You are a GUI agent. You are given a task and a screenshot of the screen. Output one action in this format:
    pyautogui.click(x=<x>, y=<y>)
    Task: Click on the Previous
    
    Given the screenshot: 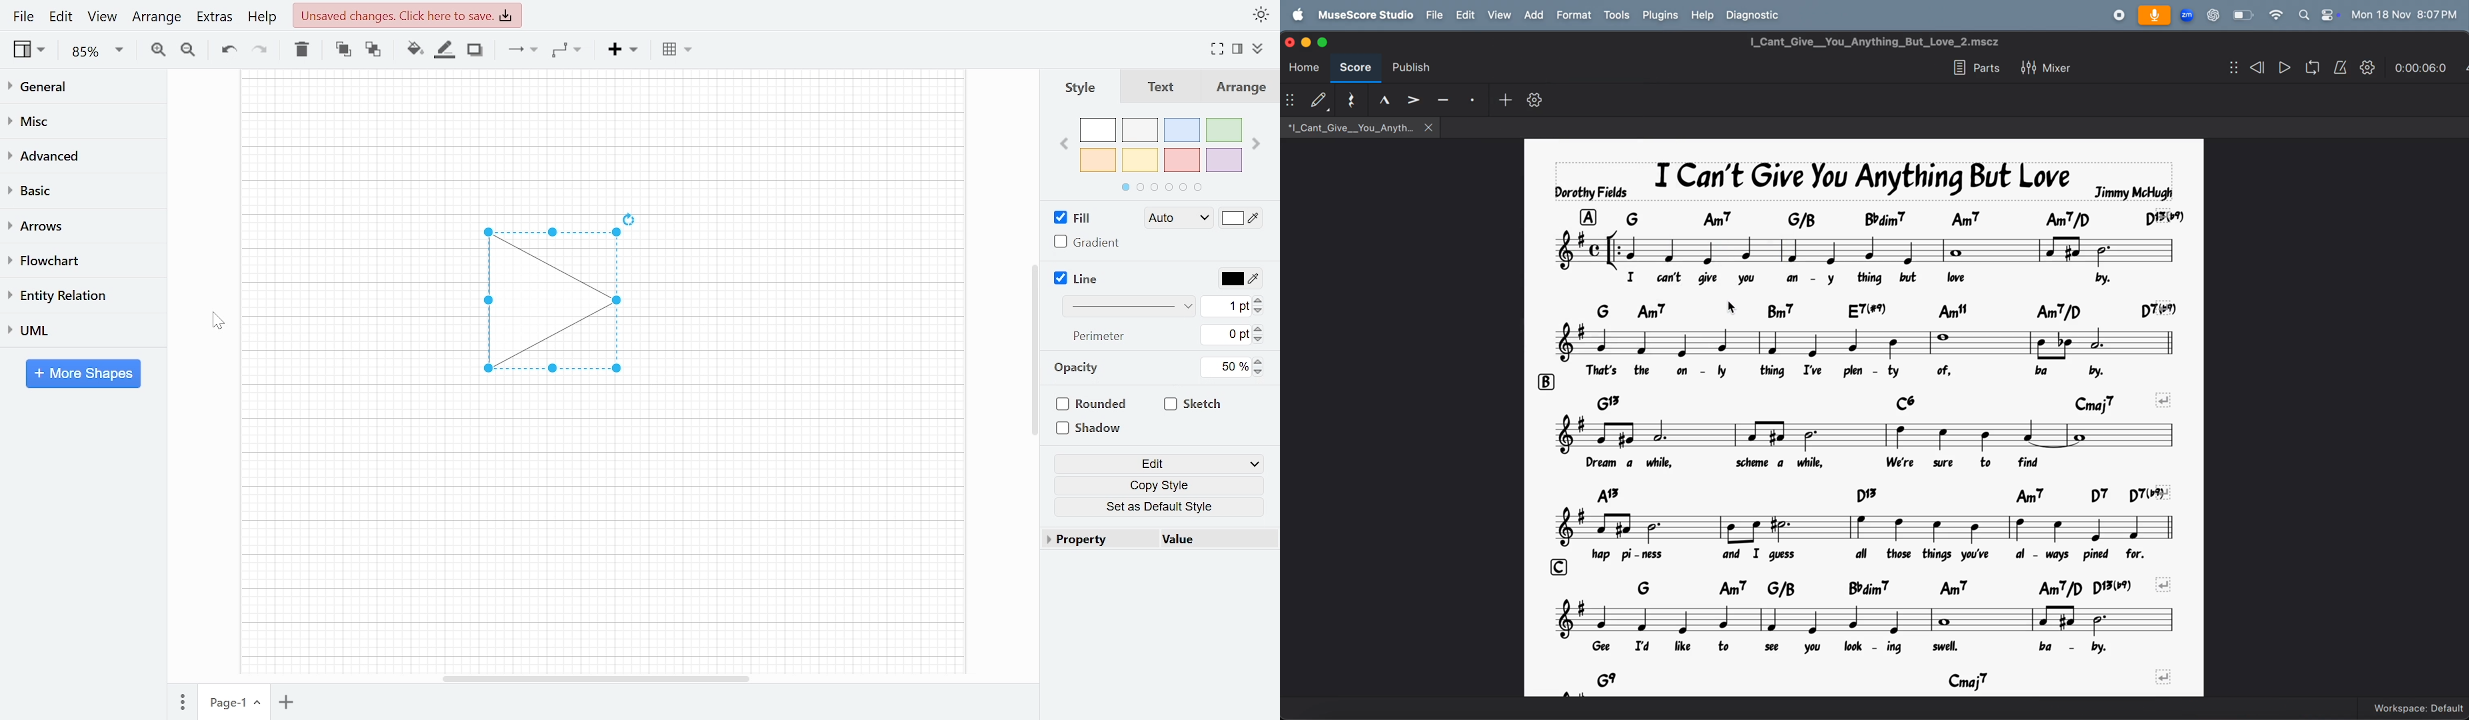 What is the action you would take?
    pyautogui.click(x=1063, y=142)
    